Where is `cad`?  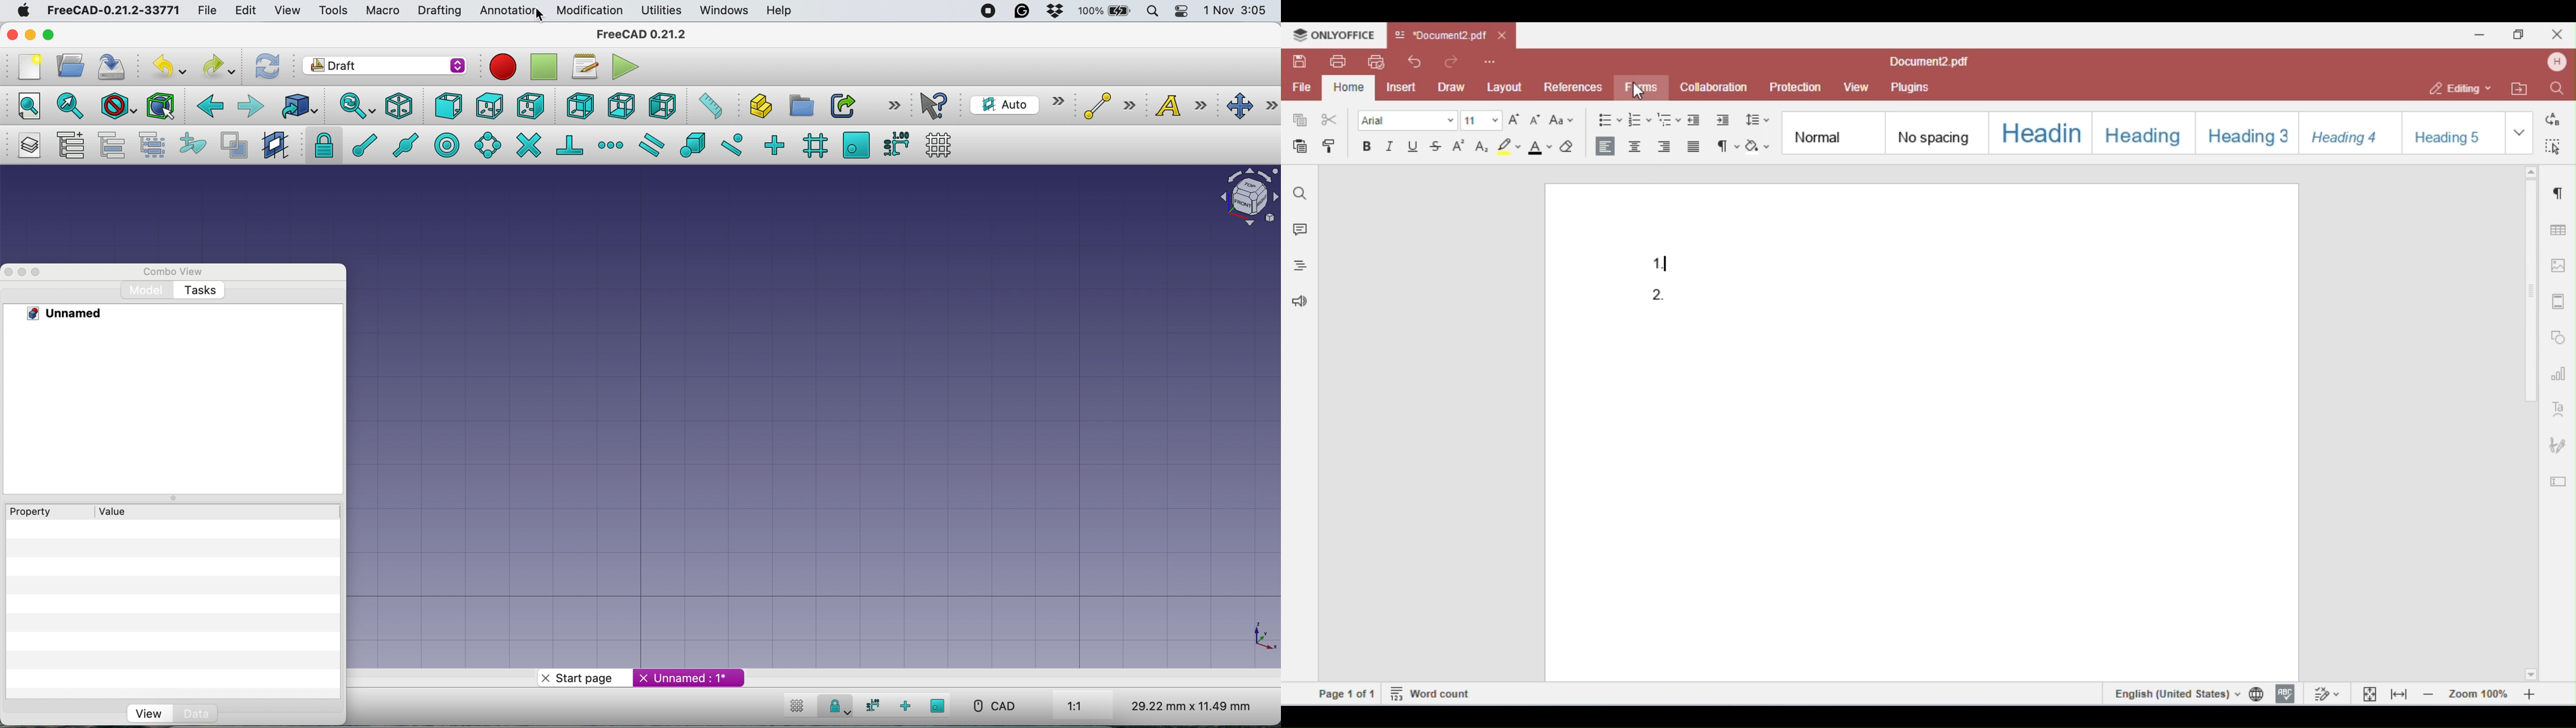 cad is located at coordinates (999, 708).